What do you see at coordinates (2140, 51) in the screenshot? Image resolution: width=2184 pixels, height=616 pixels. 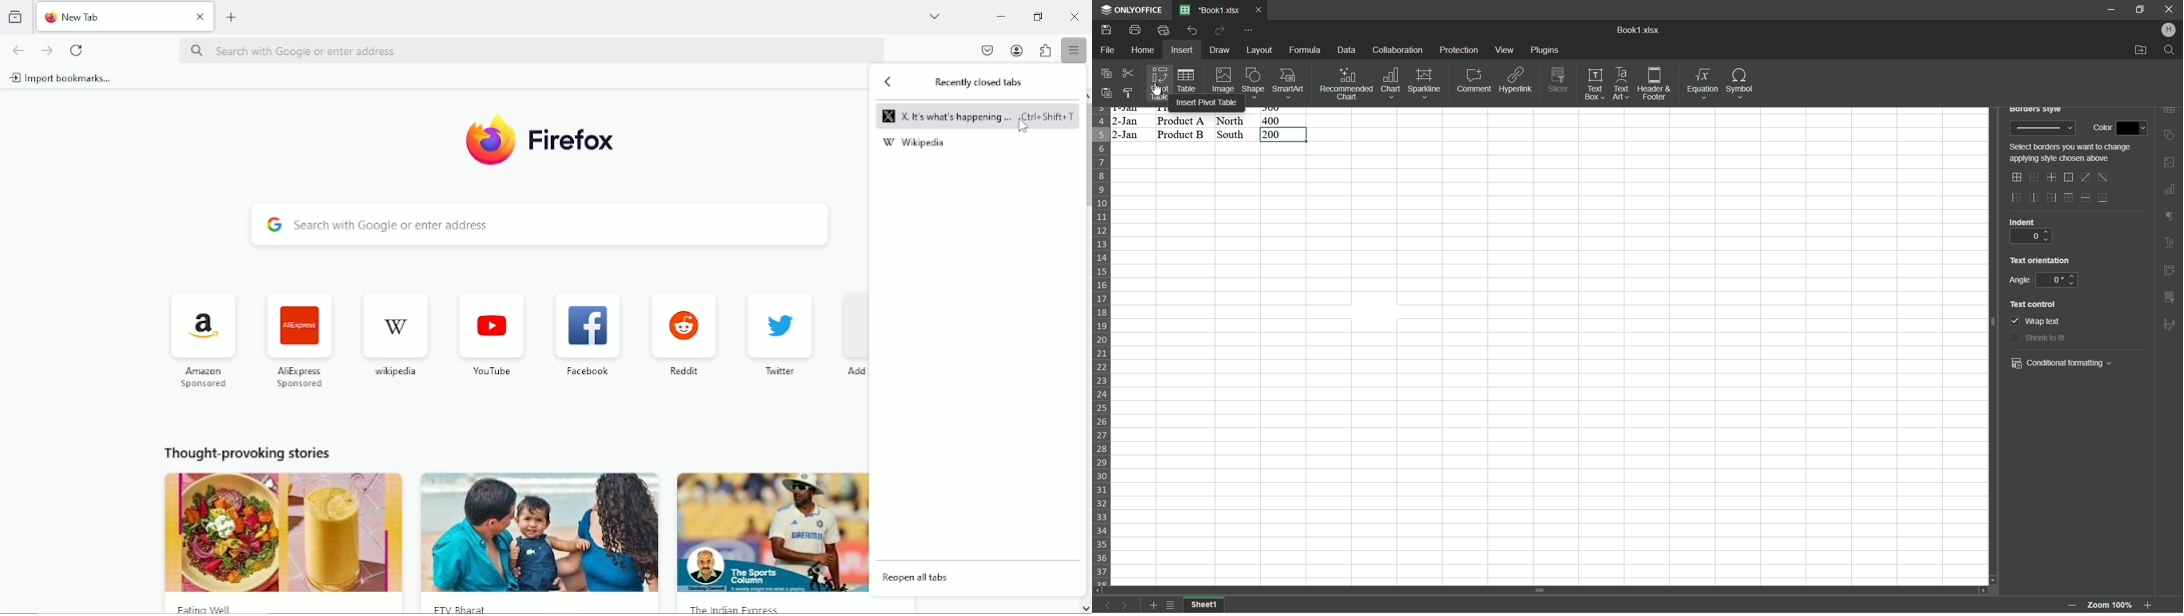 I see `open file location` at bounding box center [2140, 51].